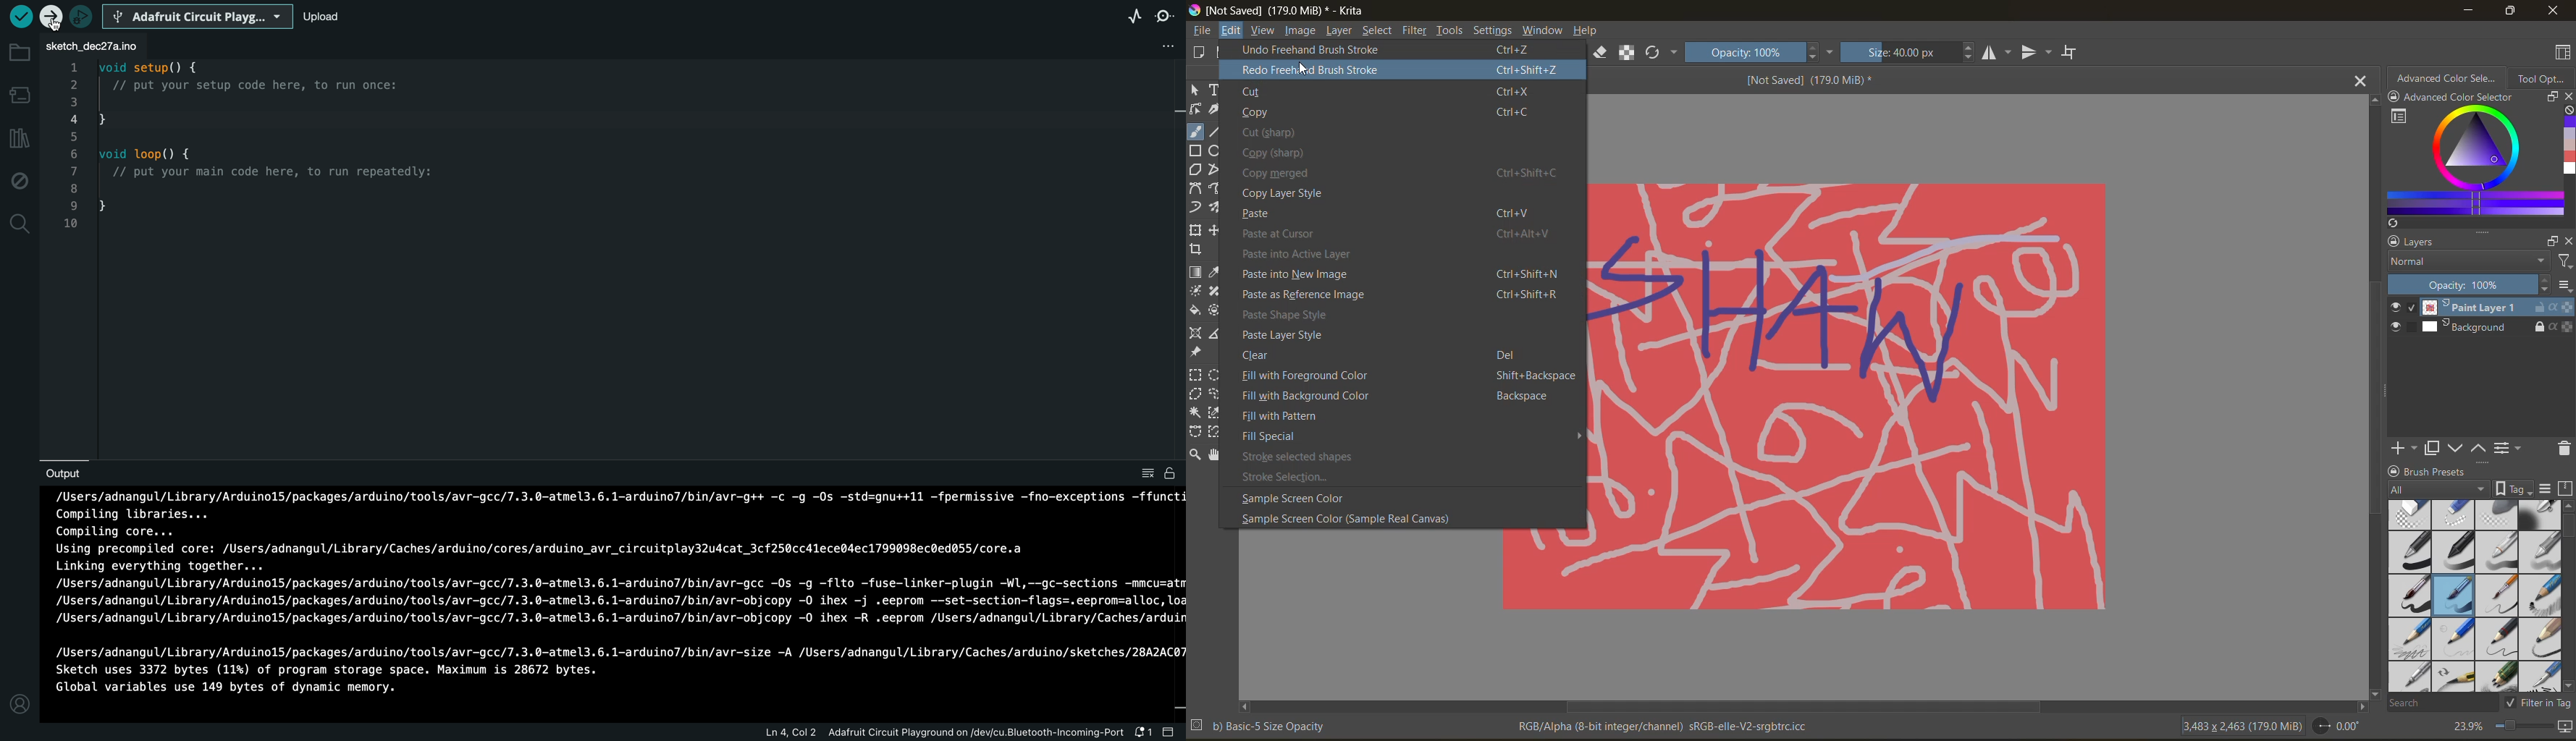 The width and height of the screenshot is (2576, 756). I want to click on image, so click(1300, 30).